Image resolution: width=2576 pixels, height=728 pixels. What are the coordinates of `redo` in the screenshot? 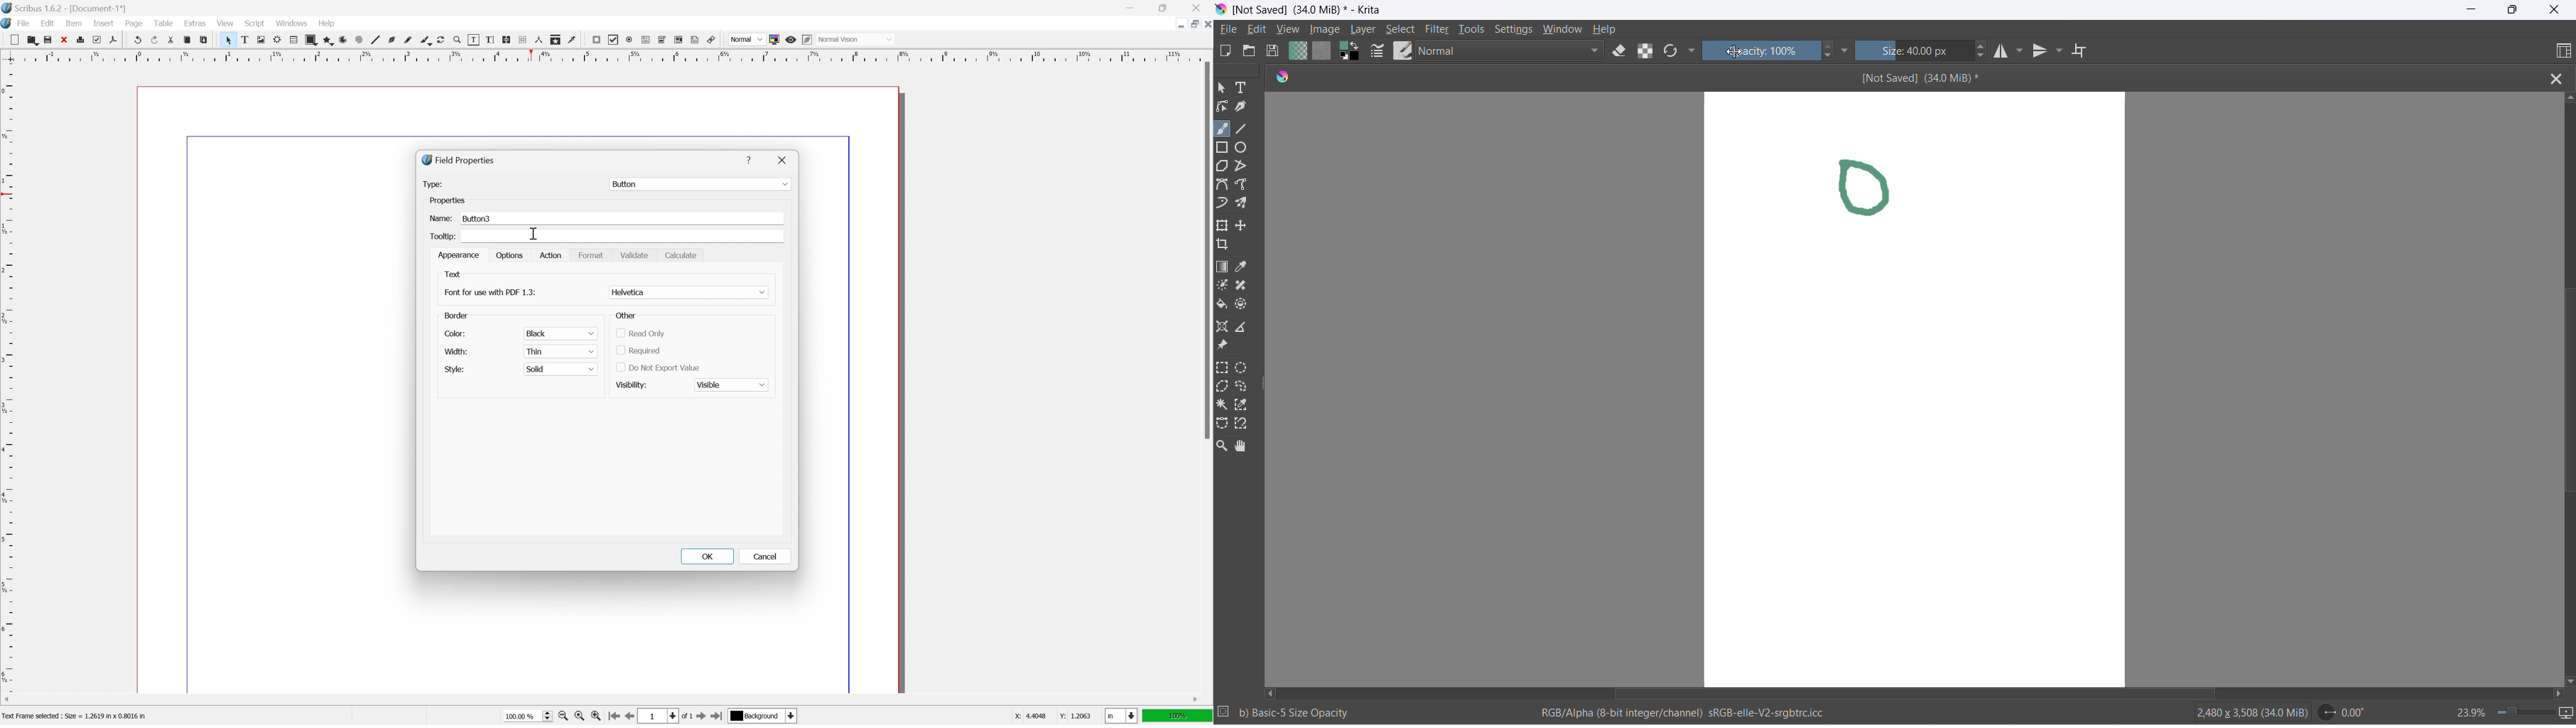 It's located at (156, 40).